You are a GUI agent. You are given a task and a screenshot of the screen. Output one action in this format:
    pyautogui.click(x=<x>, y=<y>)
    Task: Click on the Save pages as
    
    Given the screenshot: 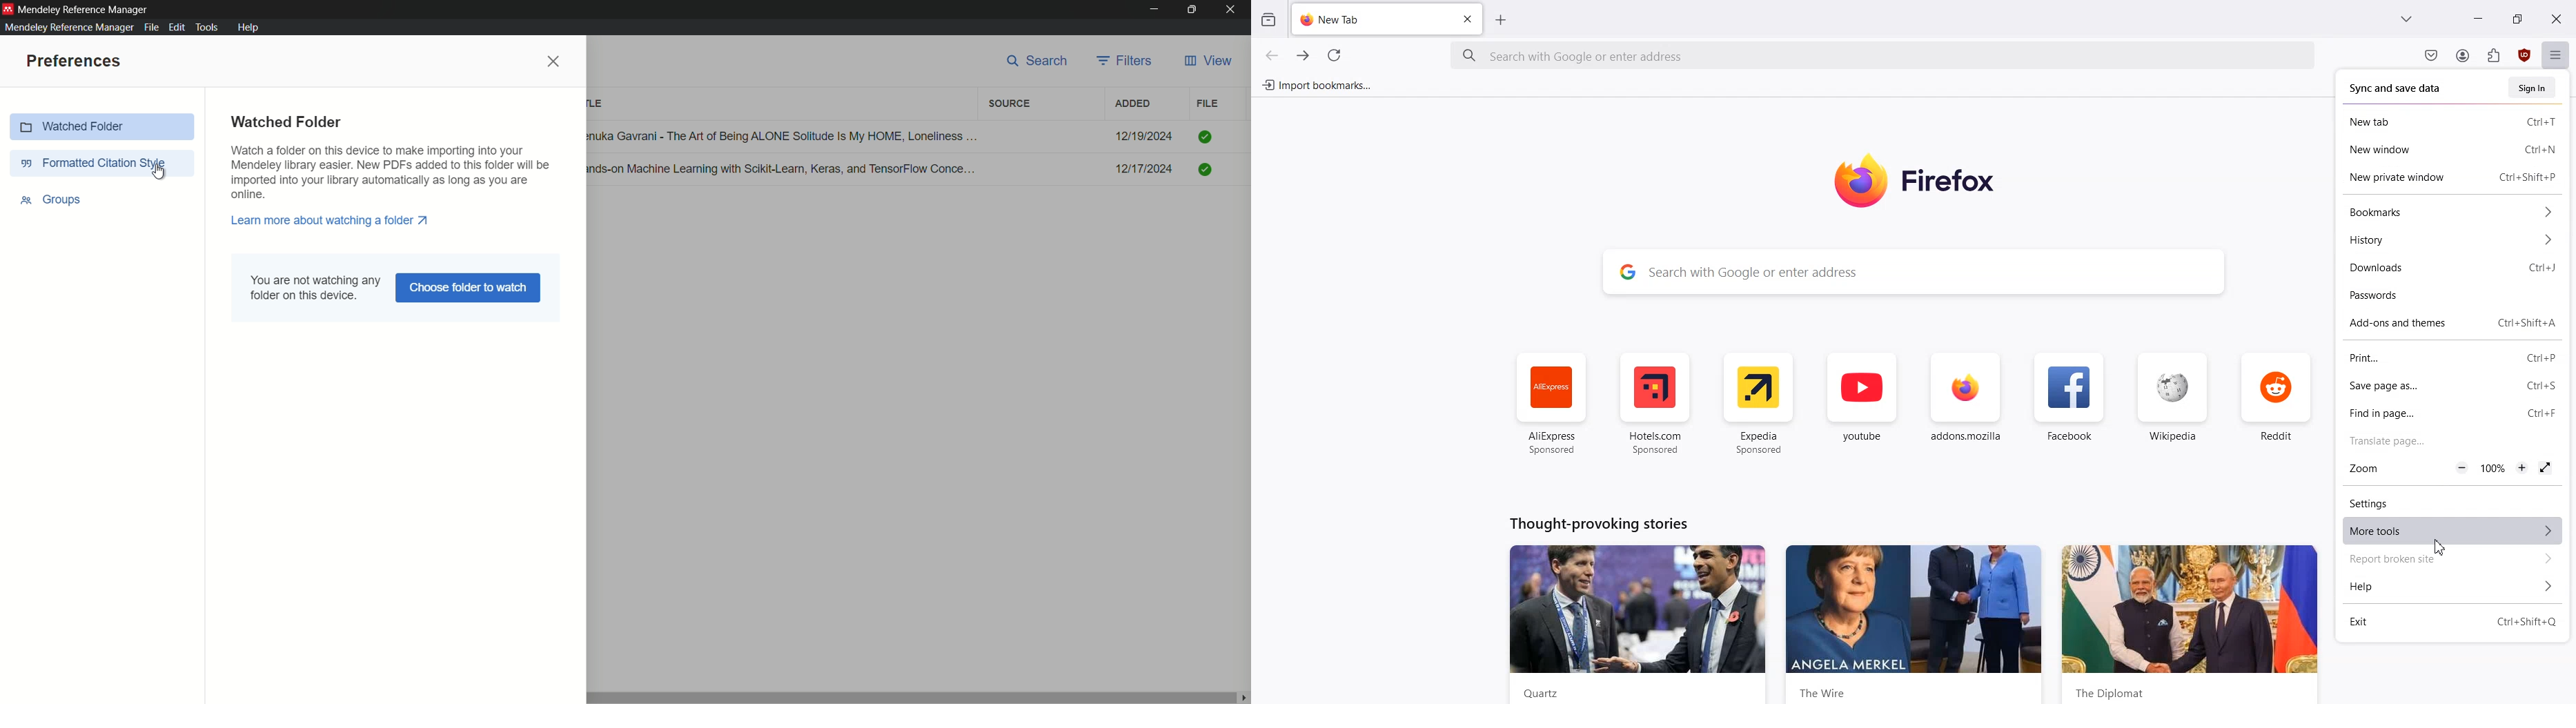 What is the action you would take?
    pyautogui.click(x=2420, y=388)
    